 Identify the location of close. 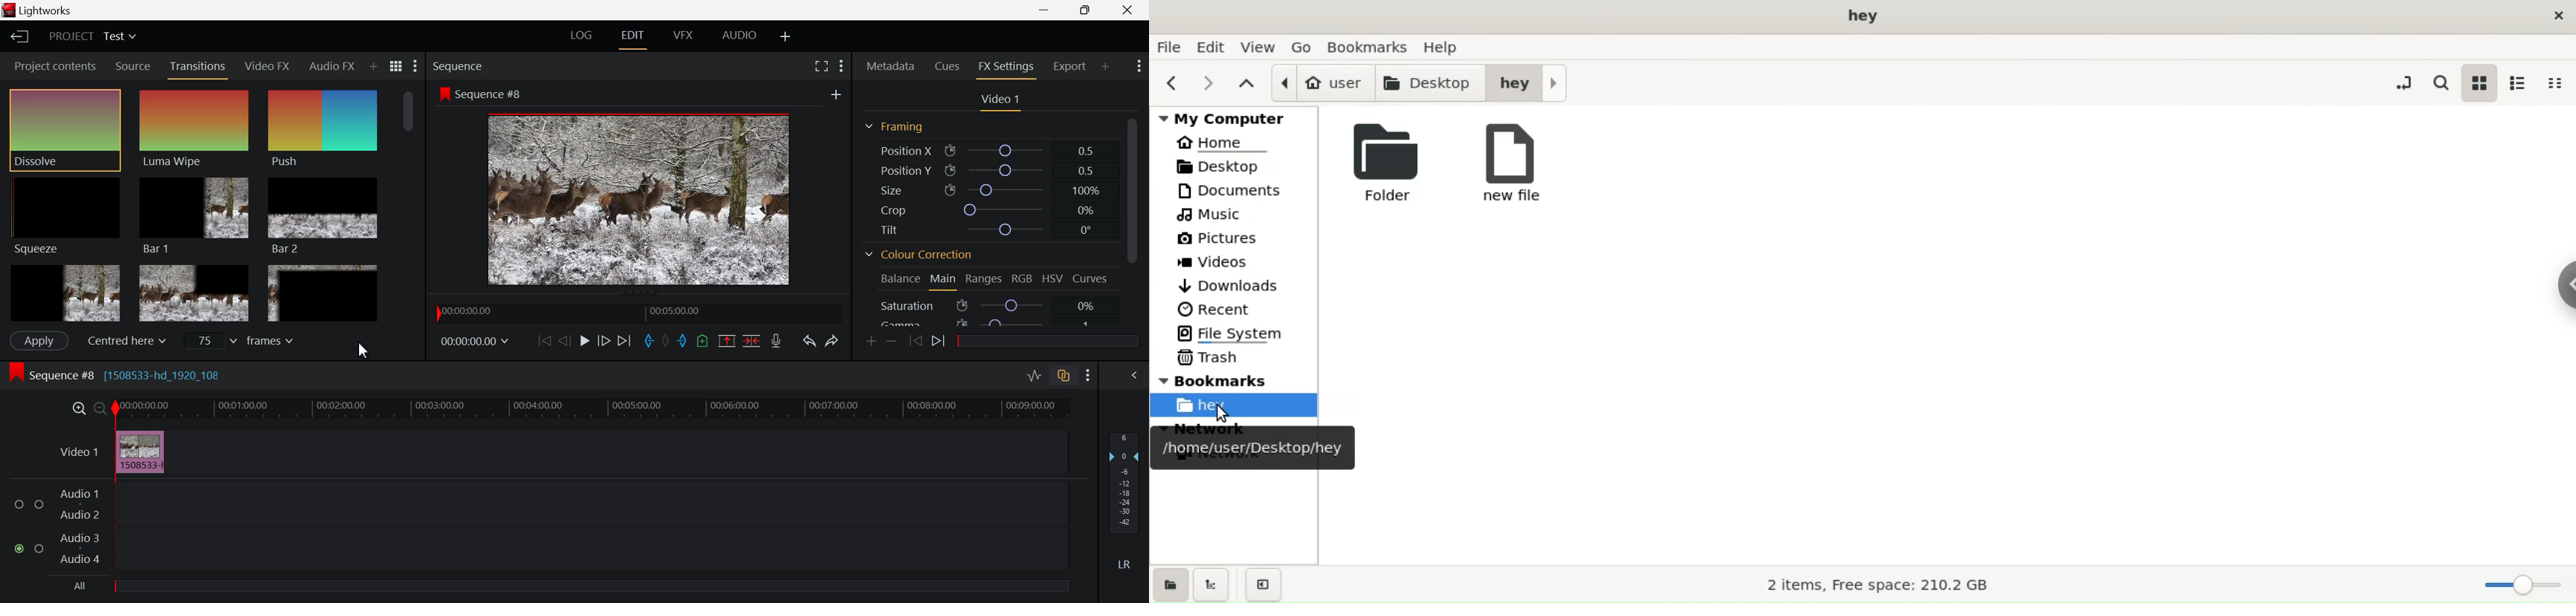
(2559, 17).